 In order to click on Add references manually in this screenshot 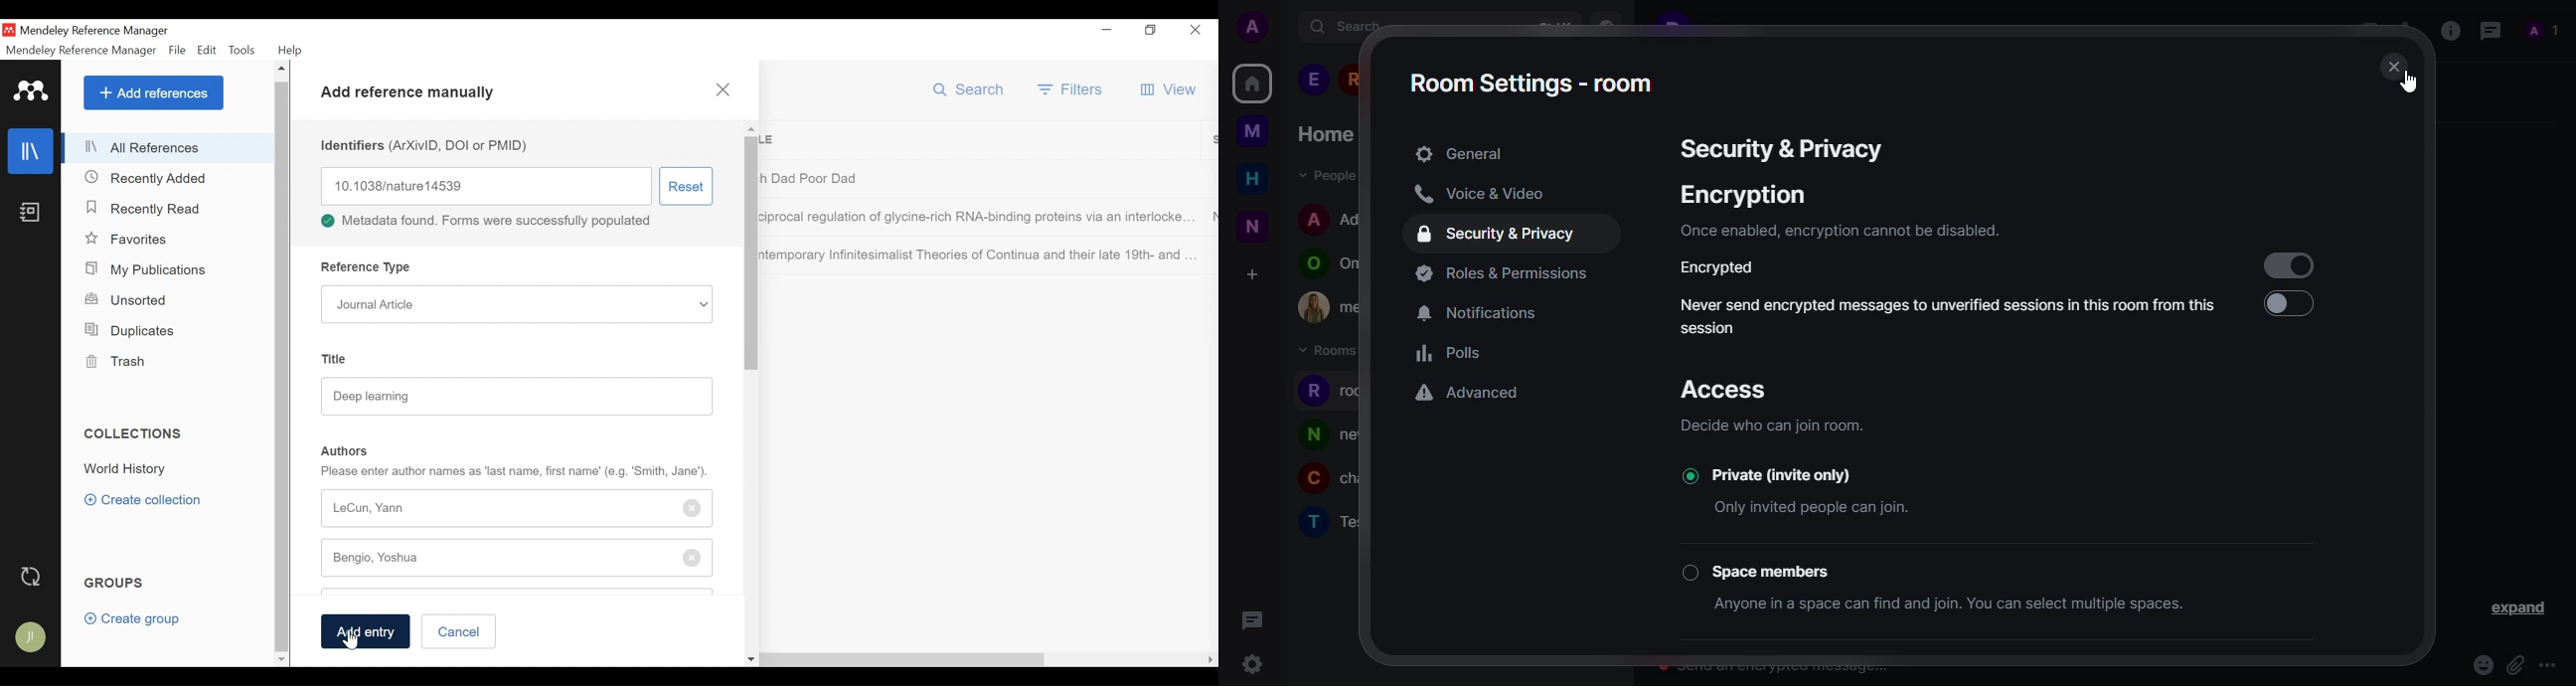, I will do `click(412, 95)`.